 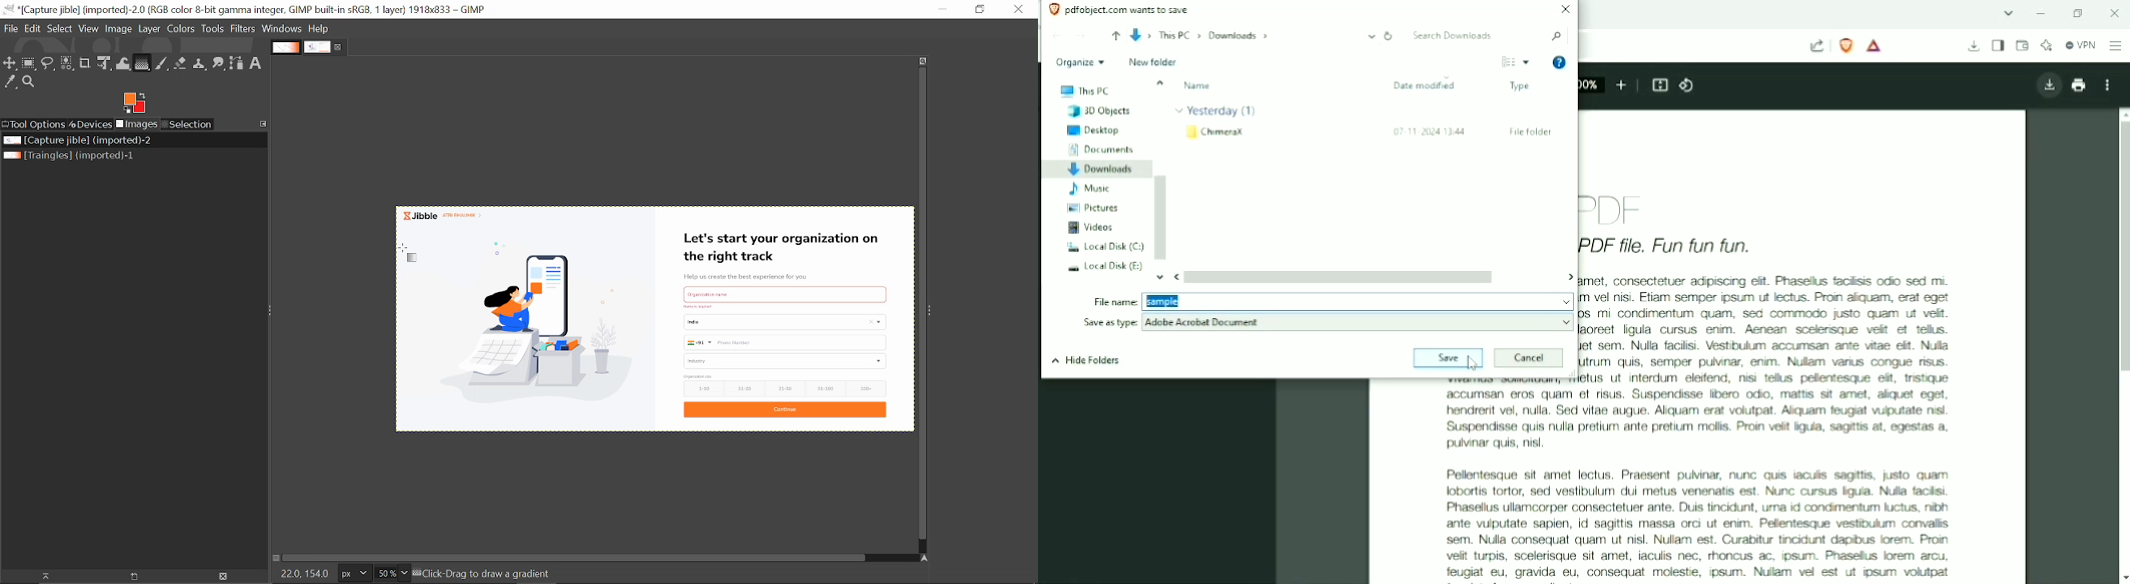 I want to click on Local Disk (E:), so click(x=1105, y=266).